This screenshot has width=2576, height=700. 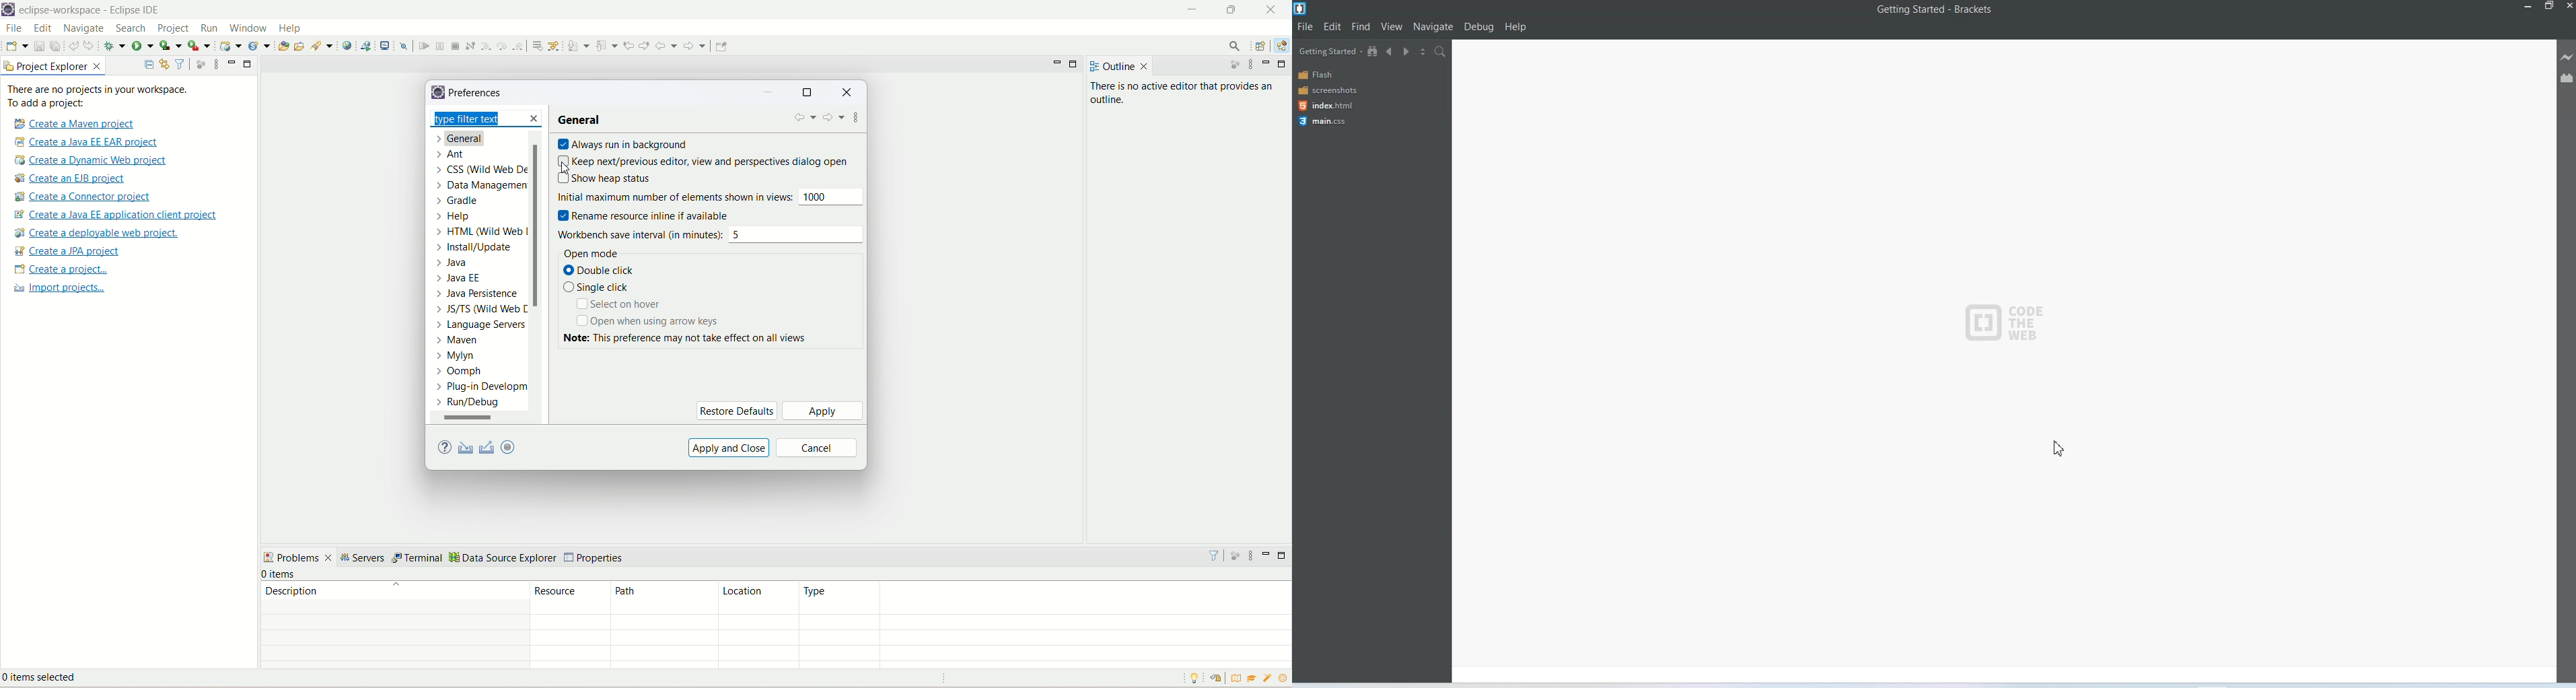 I want to click on data management, so click(x=485, y=187).